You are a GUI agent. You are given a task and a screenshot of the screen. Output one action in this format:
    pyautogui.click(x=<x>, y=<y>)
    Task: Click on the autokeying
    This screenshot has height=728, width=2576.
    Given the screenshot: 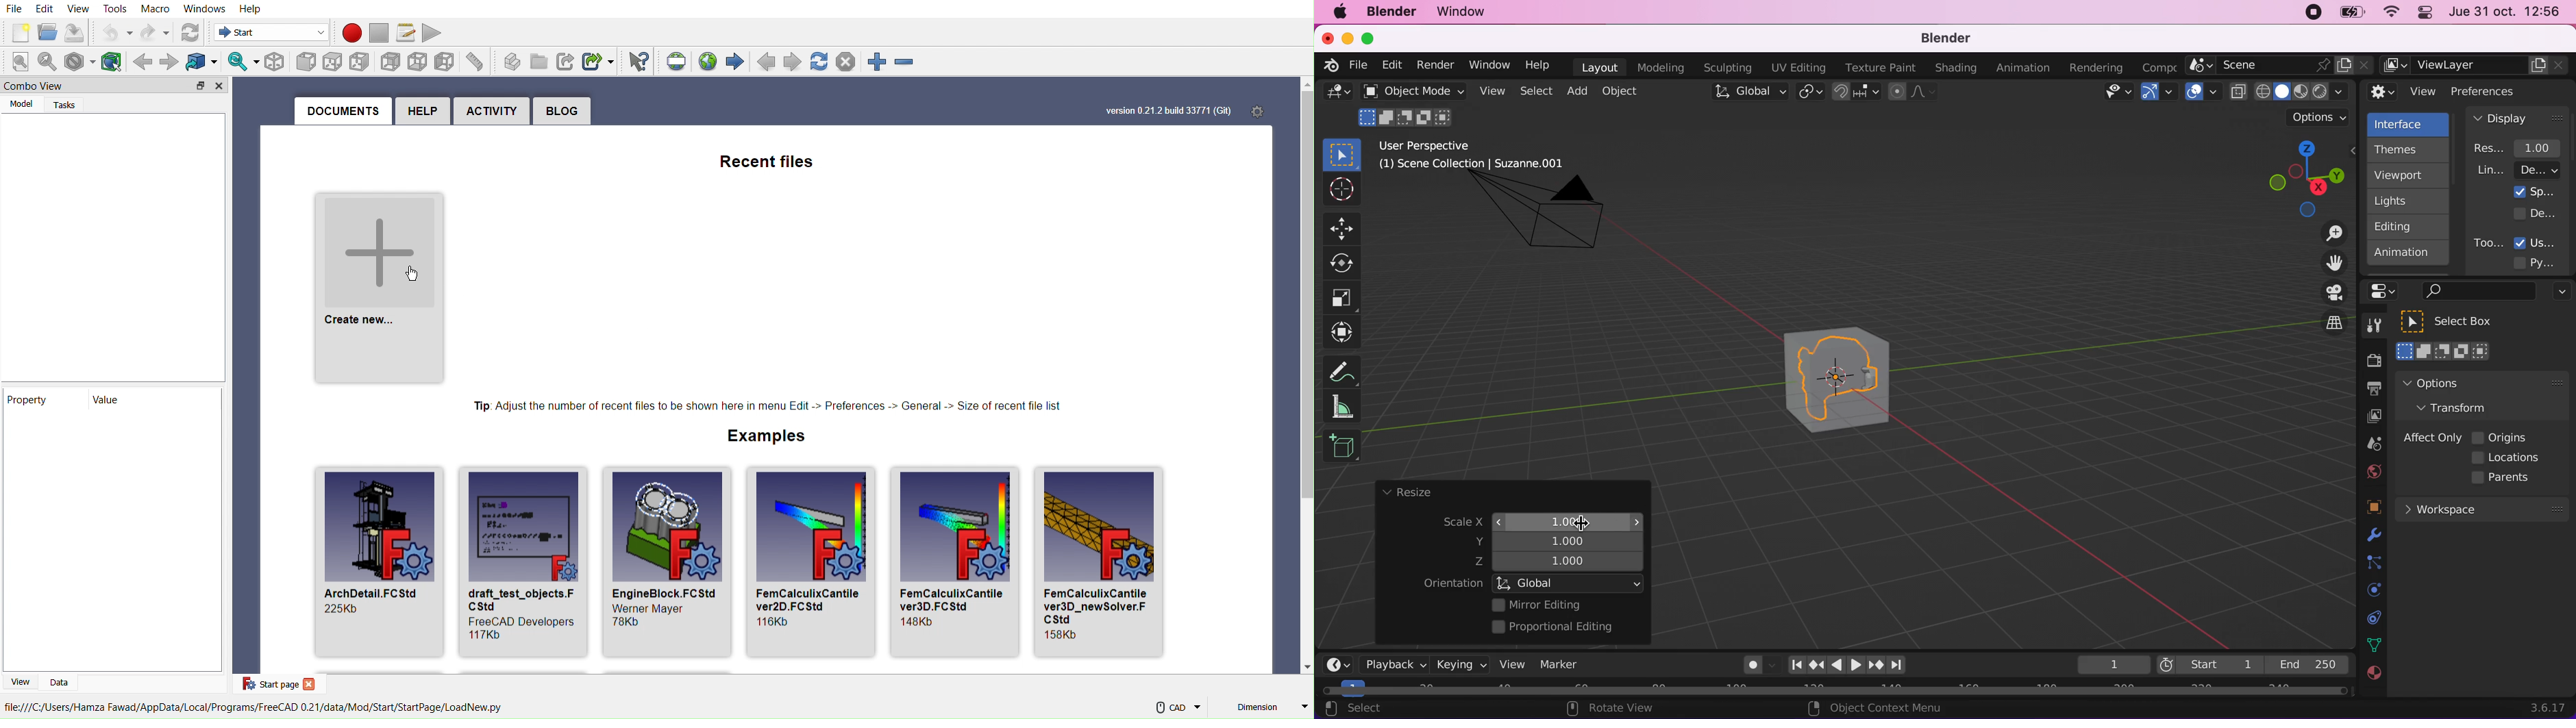 What is the action you would take?
    pyautogui.click(x=1754, y=668)
    